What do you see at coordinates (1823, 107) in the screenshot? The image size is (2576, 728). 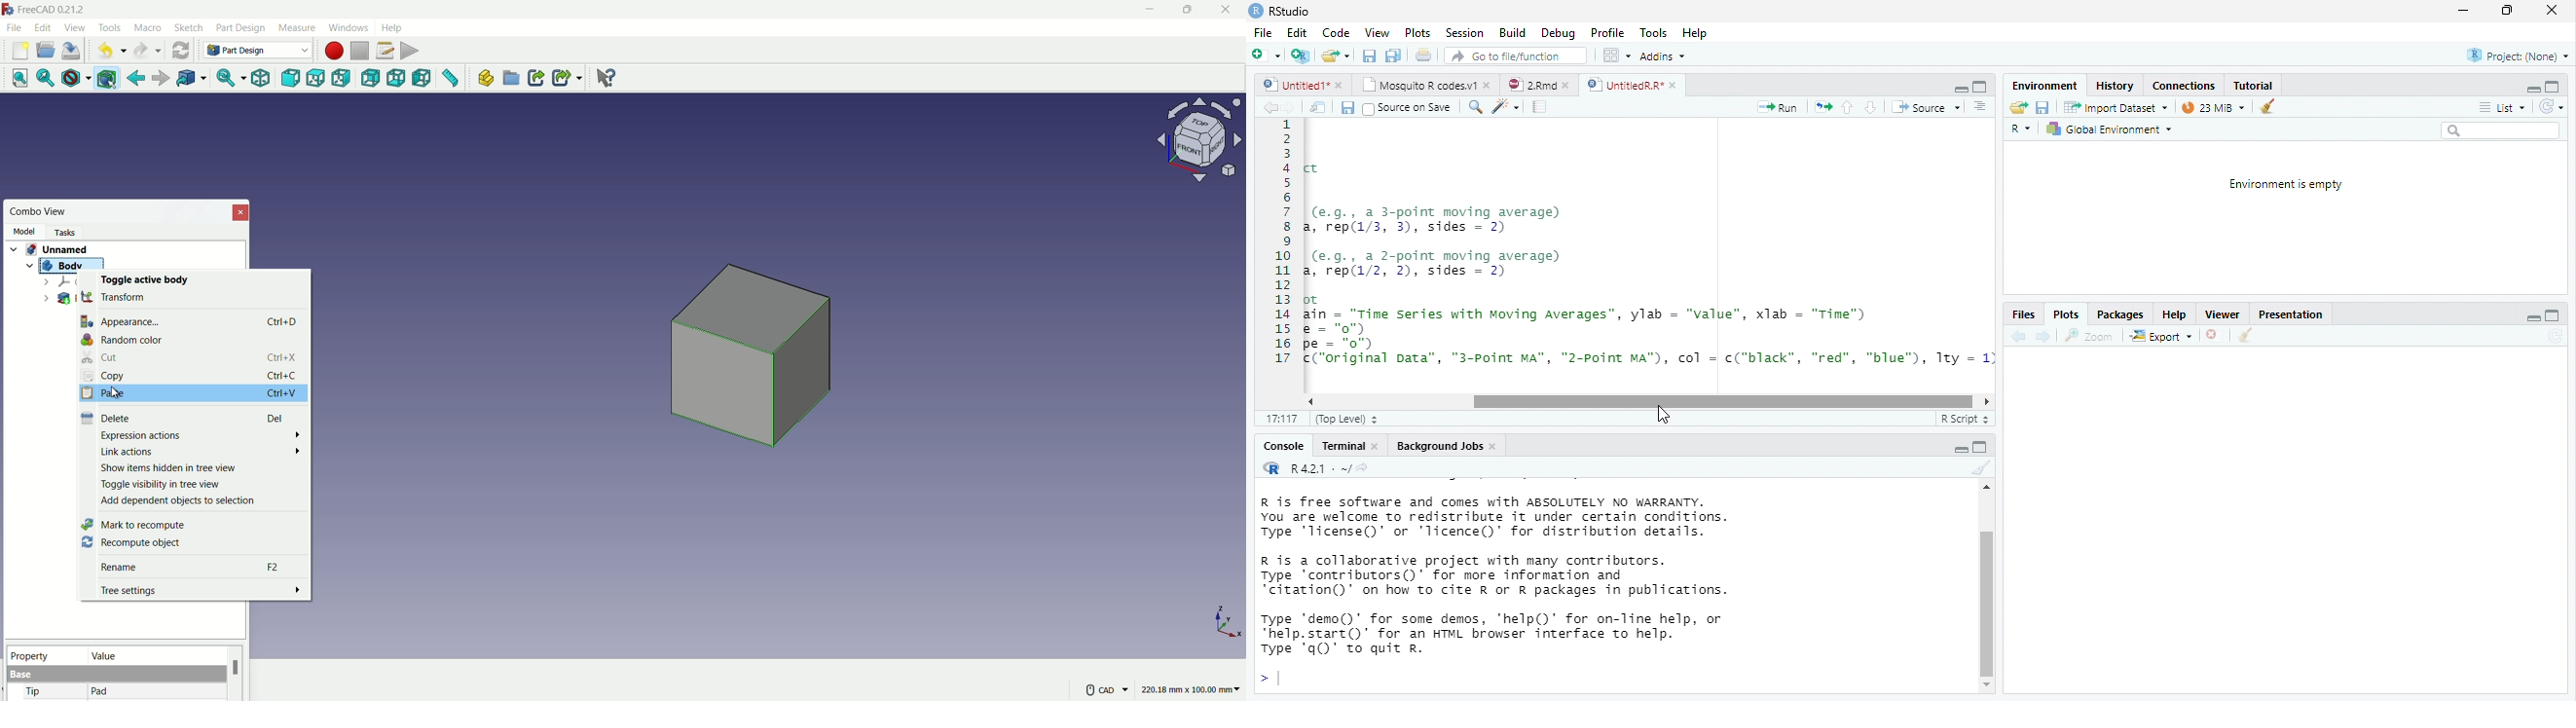 I see `re-run the previous code` at bounding box center [1823, 107].